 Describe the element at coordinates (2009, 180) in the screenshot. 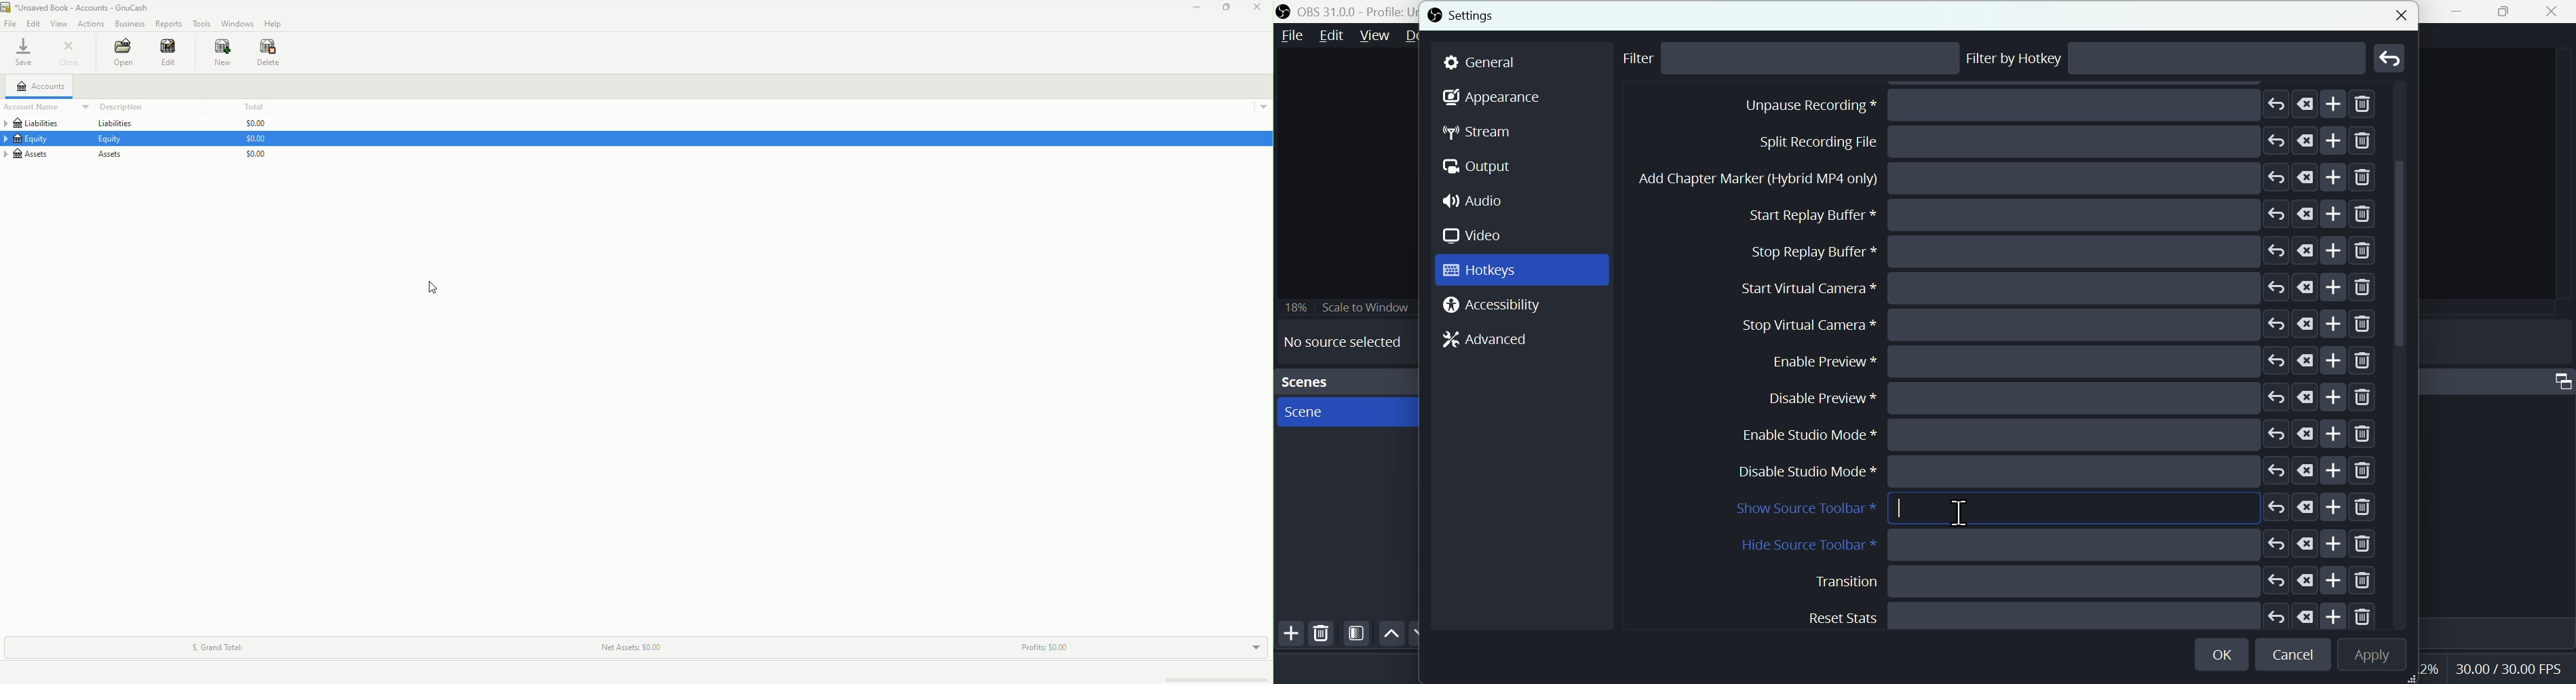

I see `Stop recording` at that location.